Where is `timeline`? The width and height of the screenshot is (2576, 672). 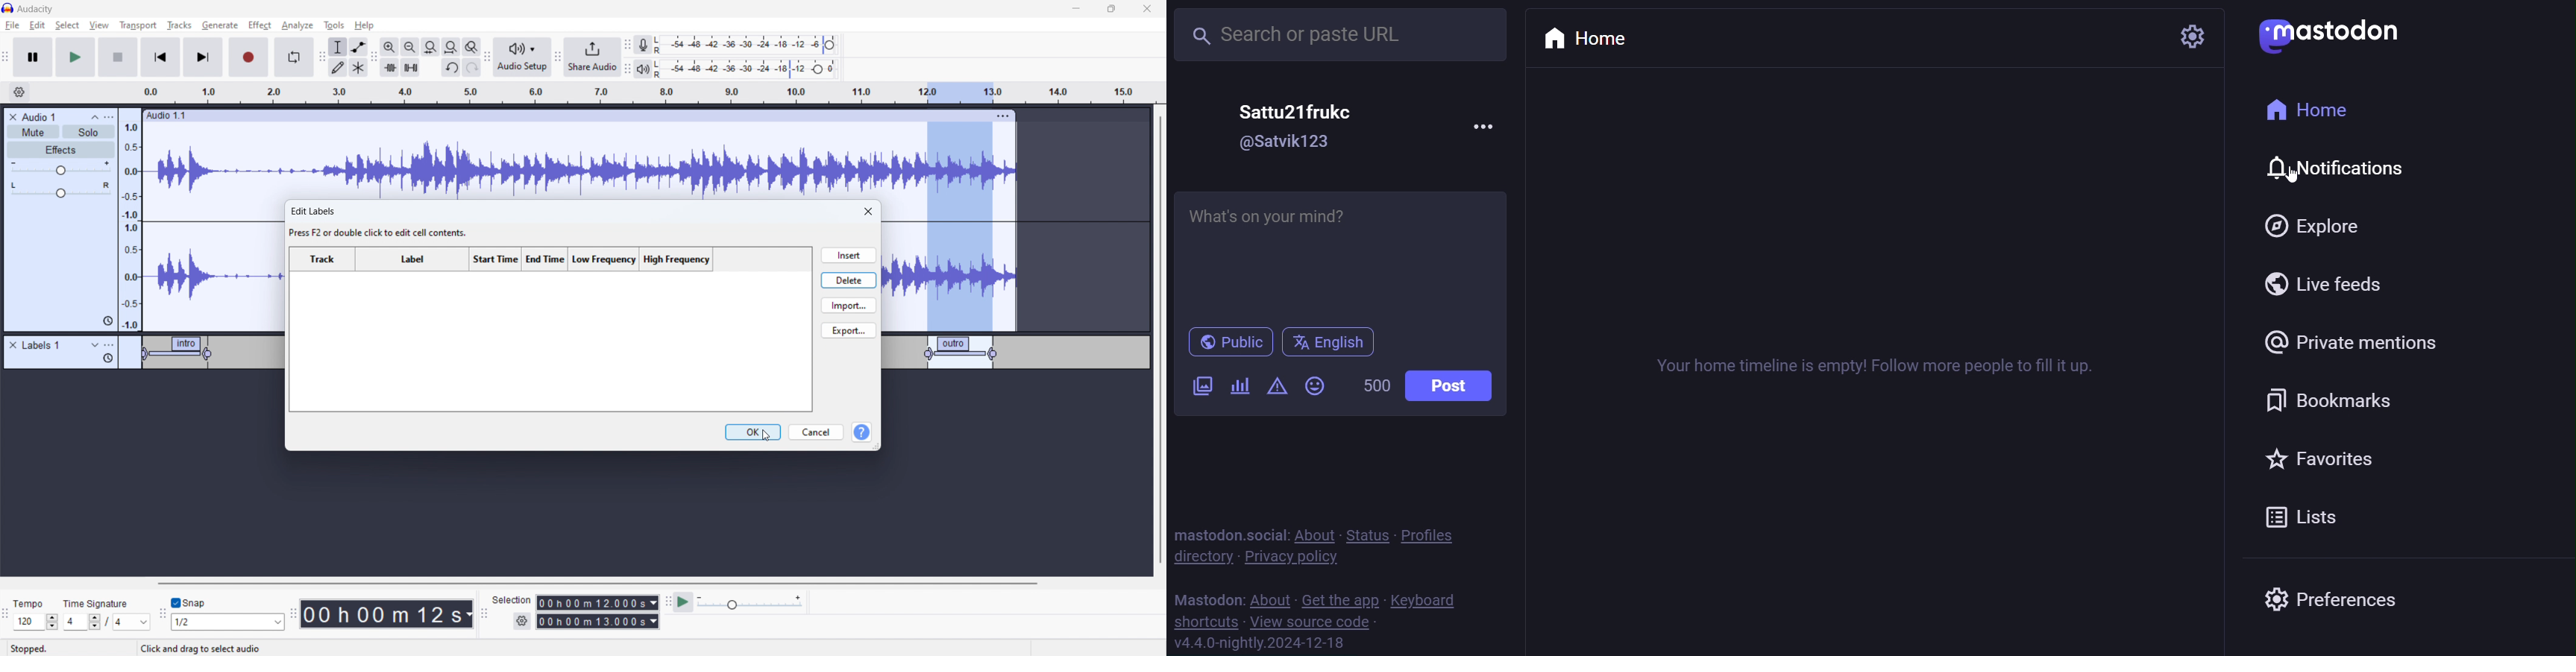 timeline is located at coordinates (580, 510).